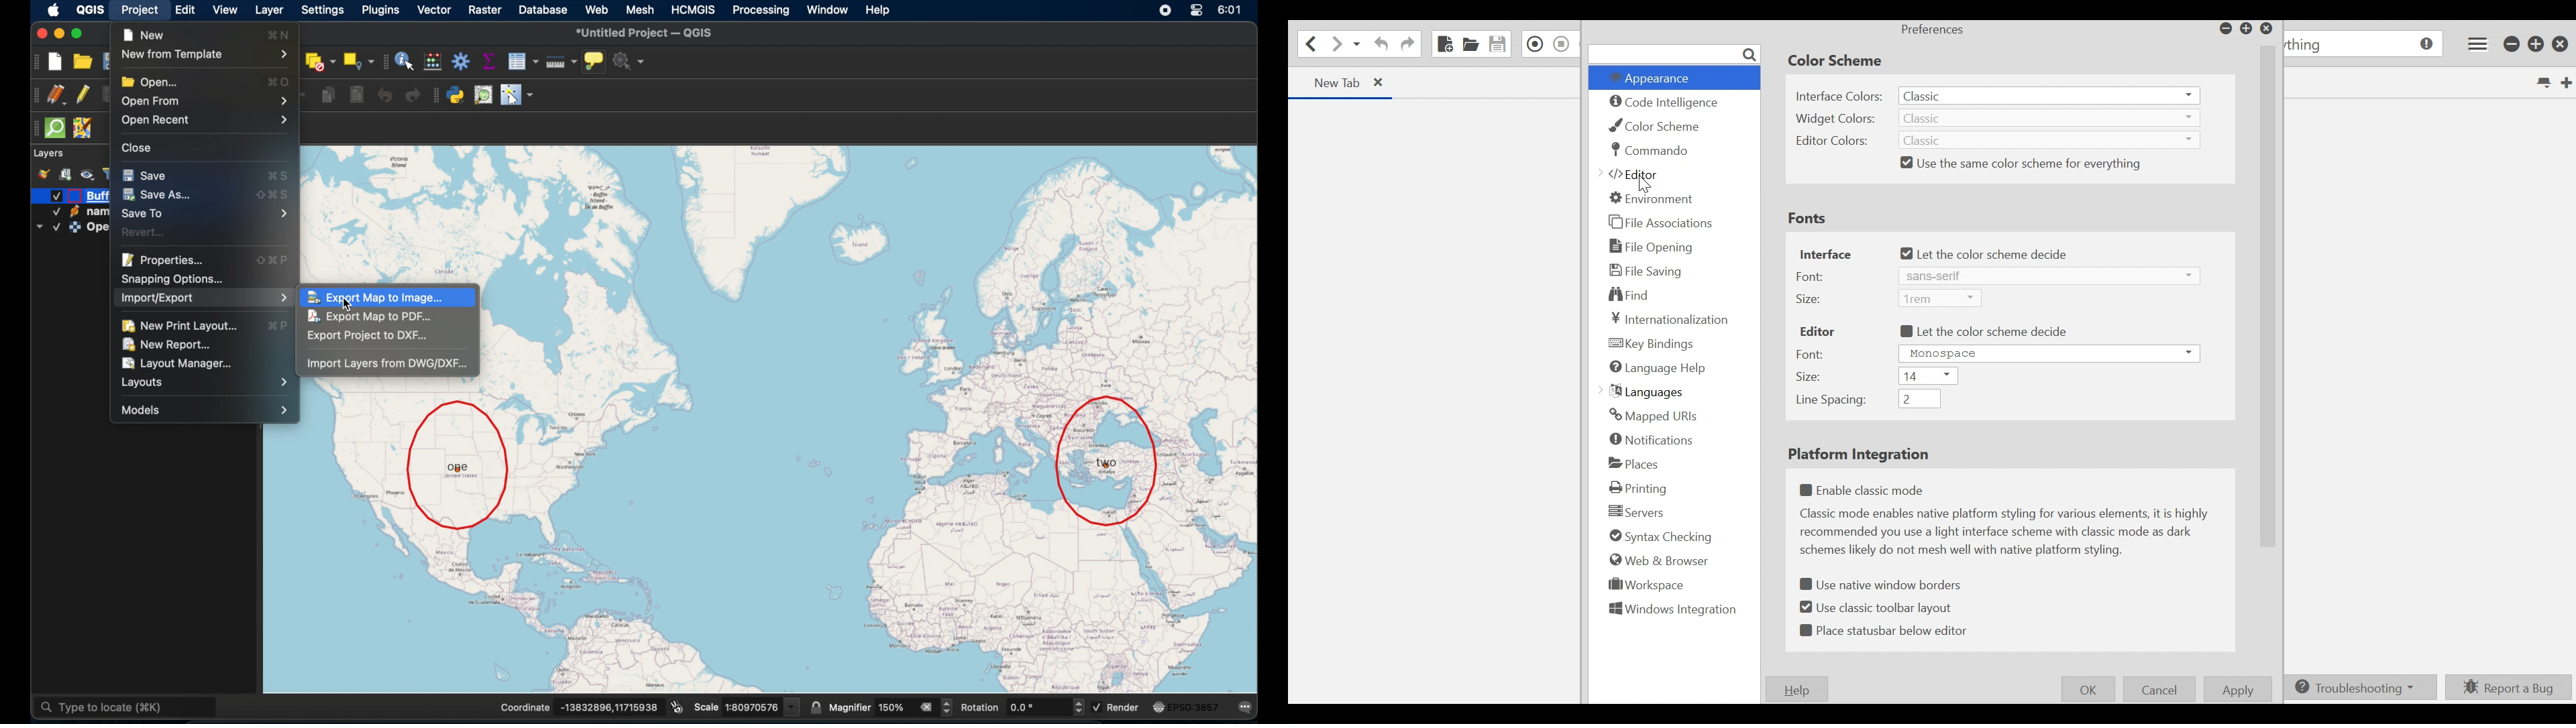 Image resolution: width=2576 pixels, height=728 pixels. Describe the element at coordinates (462, 63) in the screenshot. I see `toolbox` at that location.